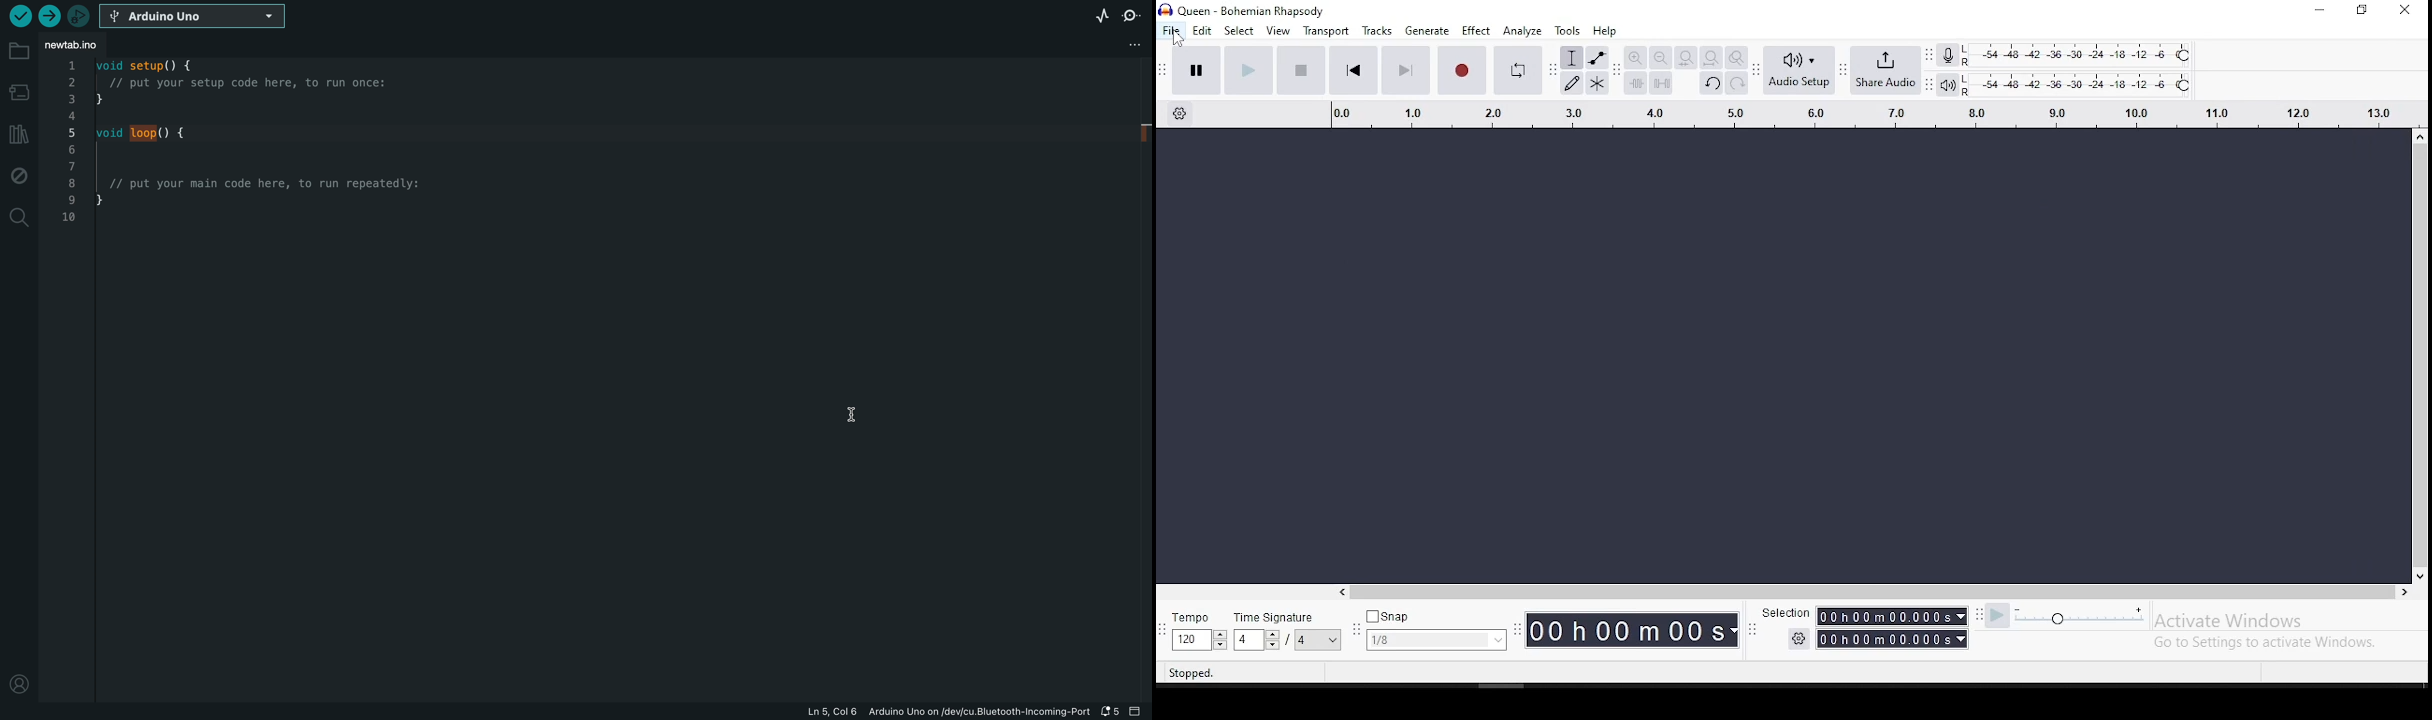 The height and width of the screenshot is (728, 2436). I want to click on playback level, so click(2079, 85).